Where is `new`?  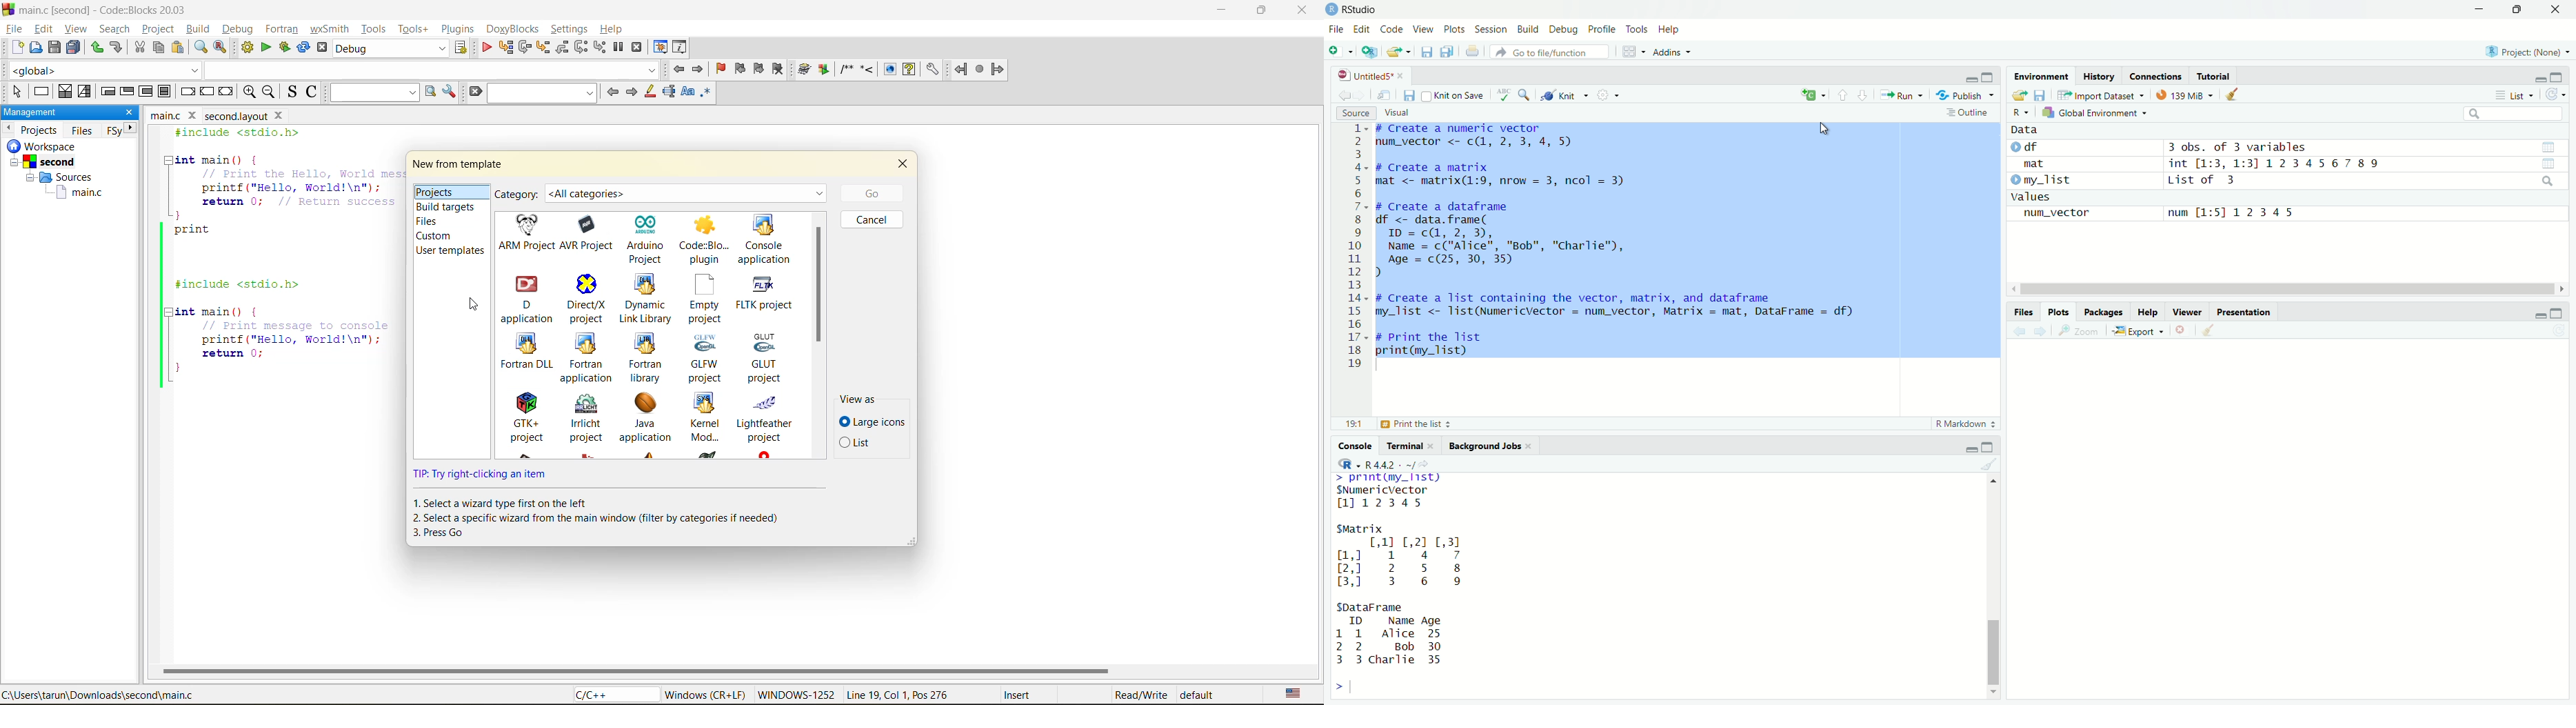 new is located at coordinates (12, 50).